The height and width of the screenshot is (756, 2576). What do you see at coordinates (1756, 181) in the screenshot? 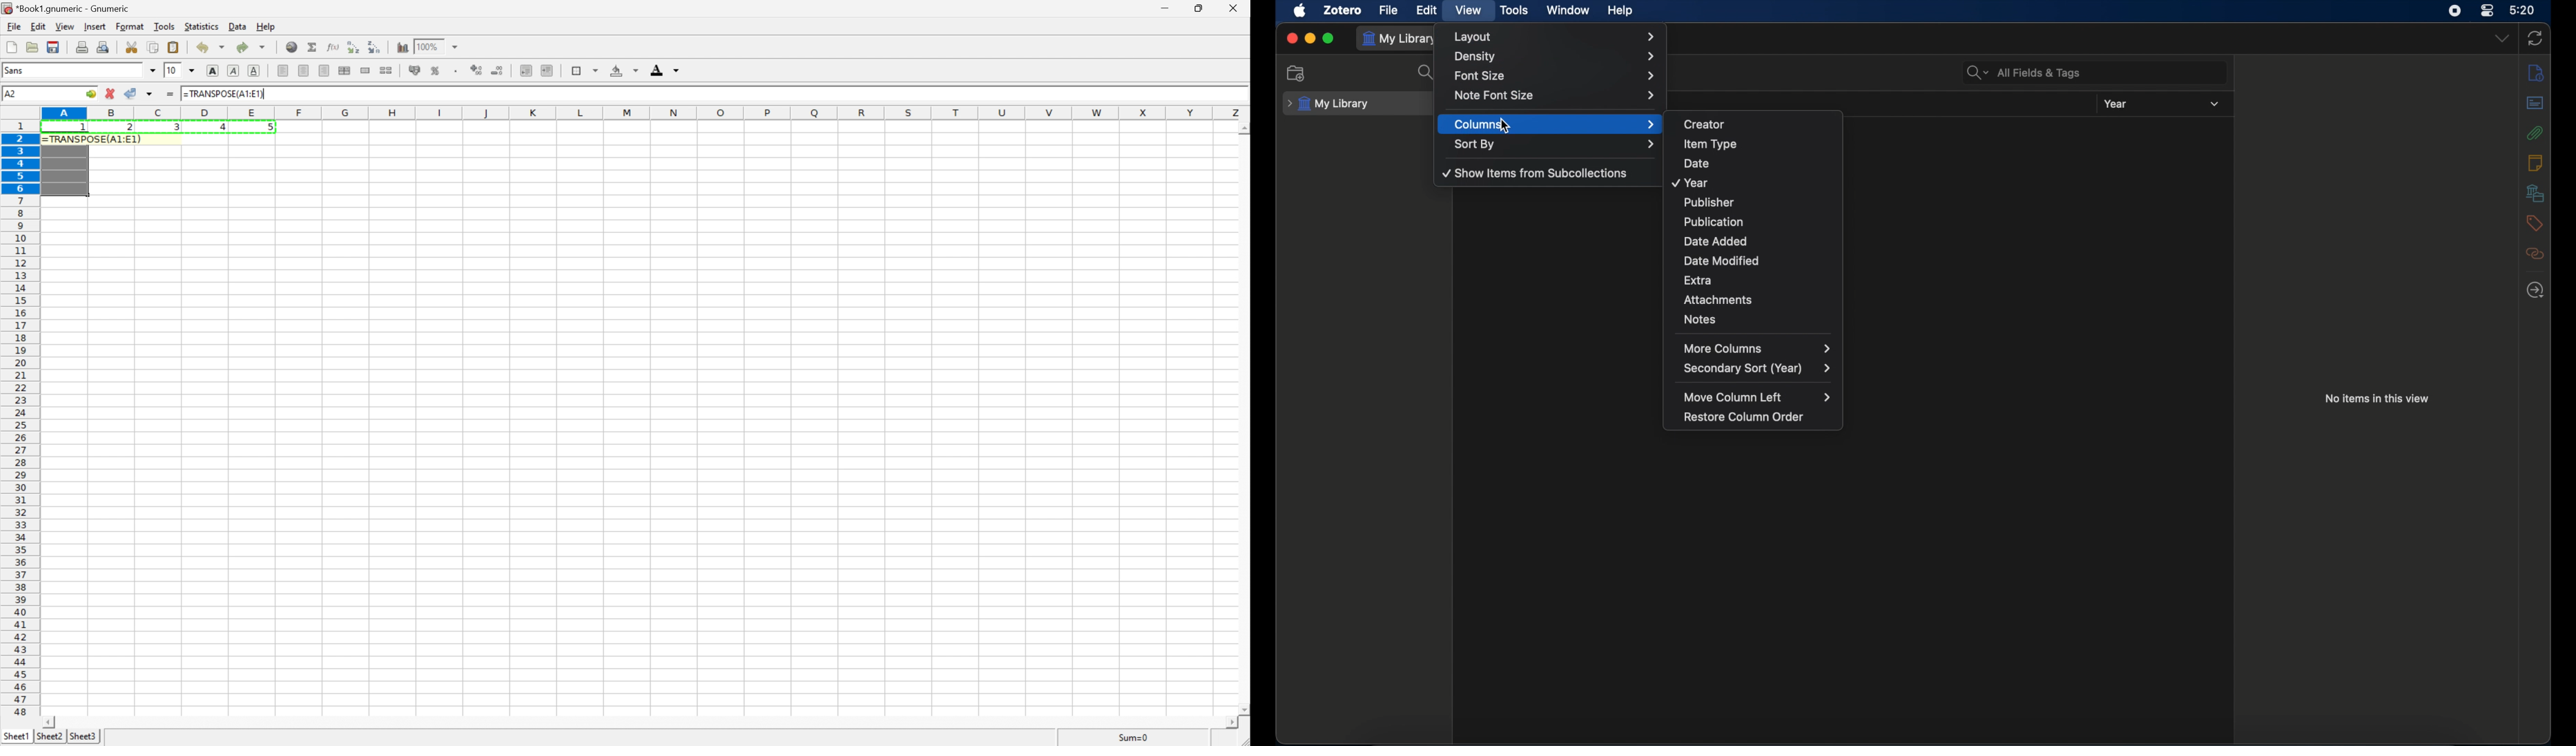
I see `year` at bounding box center [1756, 181].